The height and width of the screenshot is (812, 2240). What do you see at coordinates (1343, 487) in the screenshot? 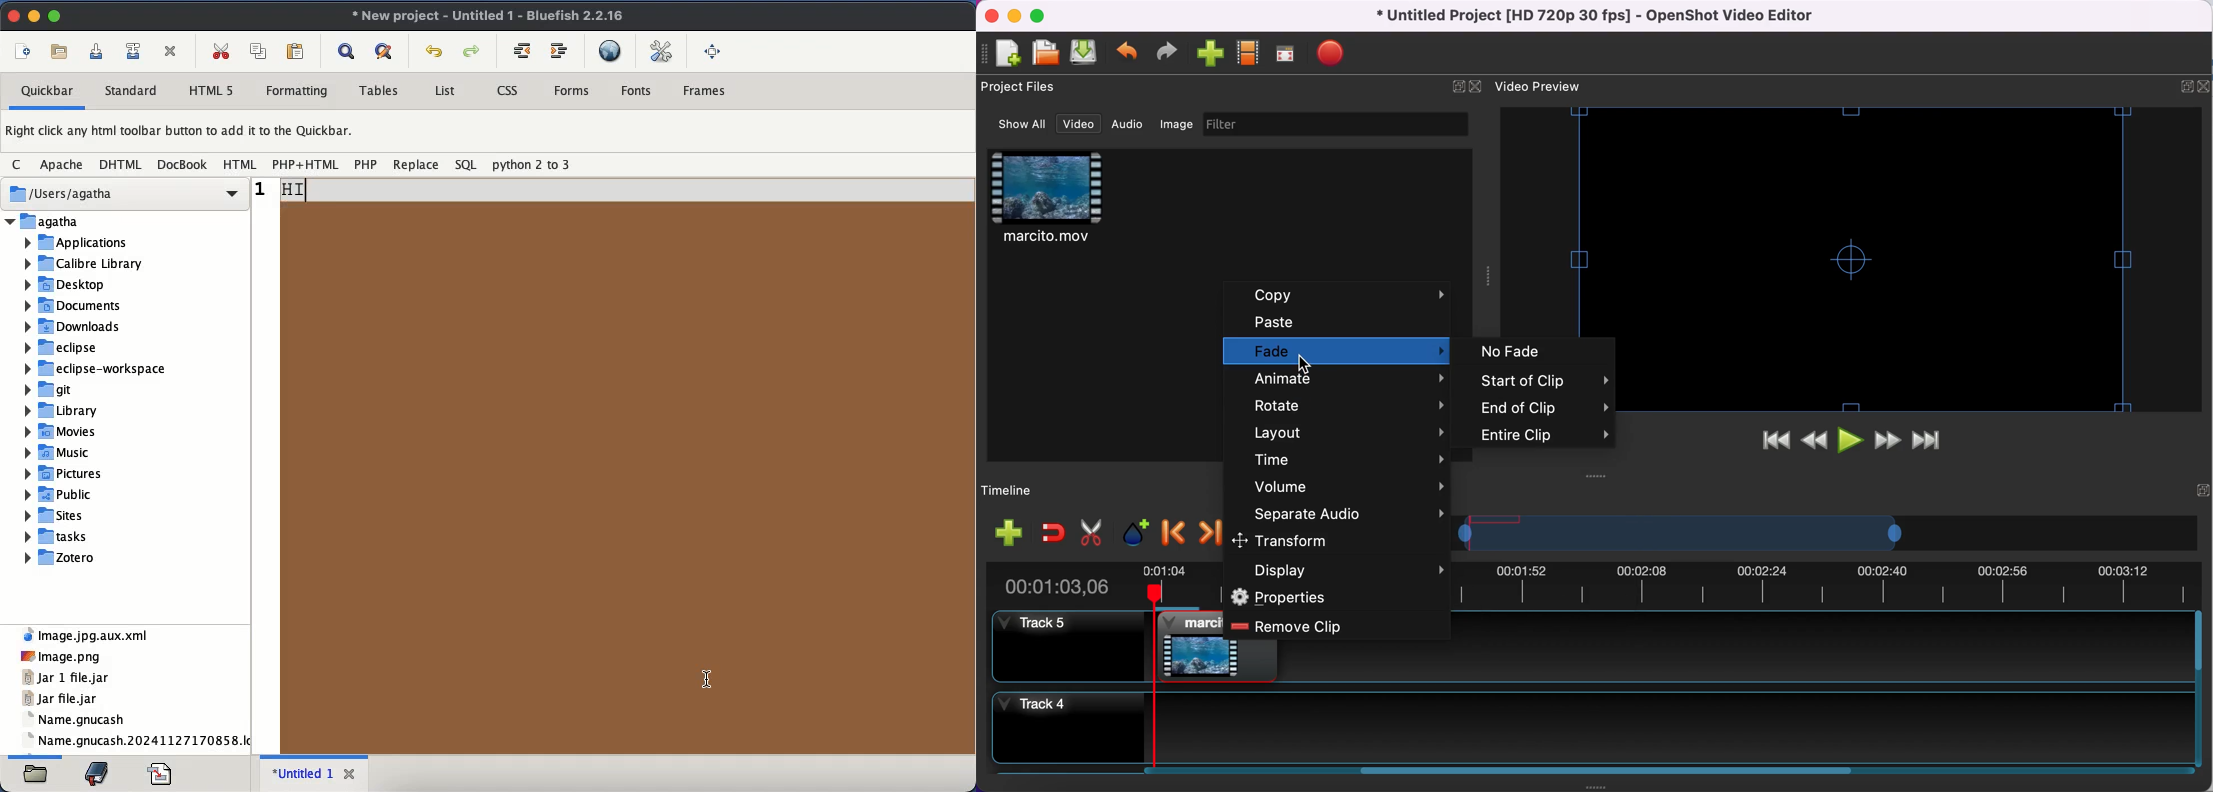
I see `volume` at bounding box center [1343, 487].